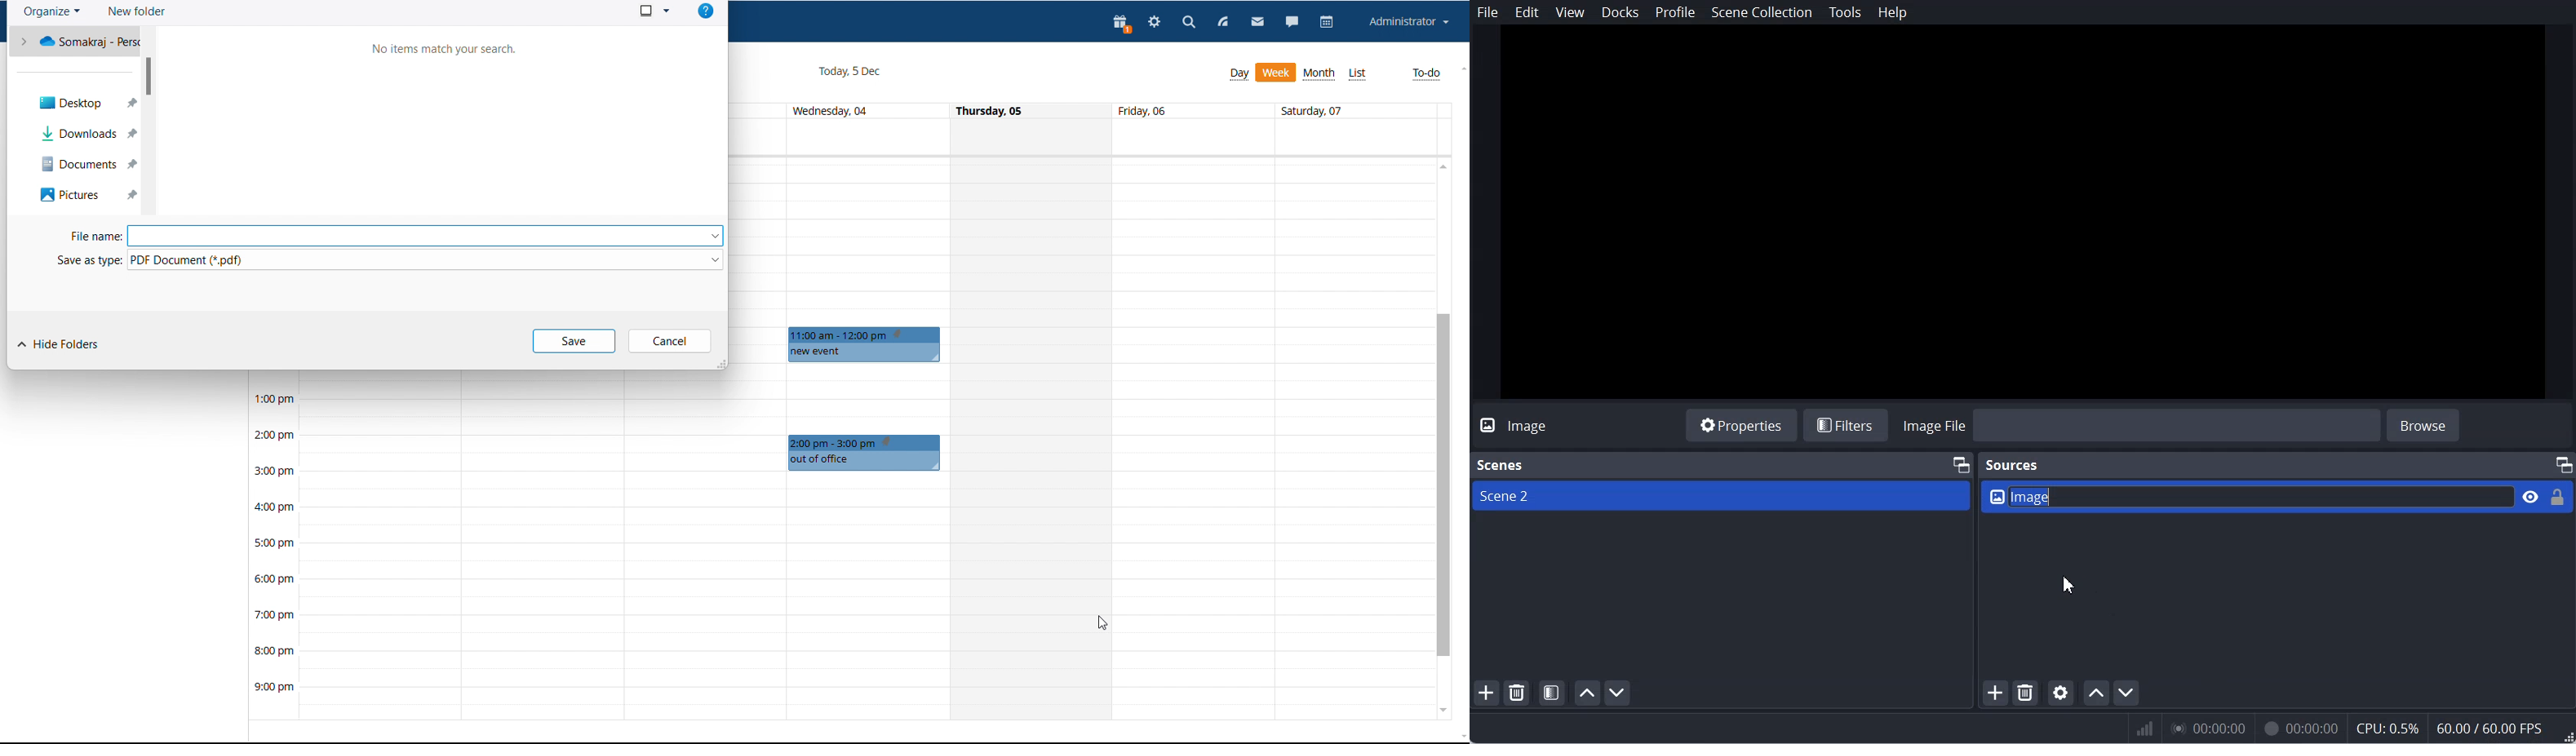 The image size is (2576, 756). Describe the element at coordinates (1617, 693) in the screenshot. I see `Move scene down` at that location.